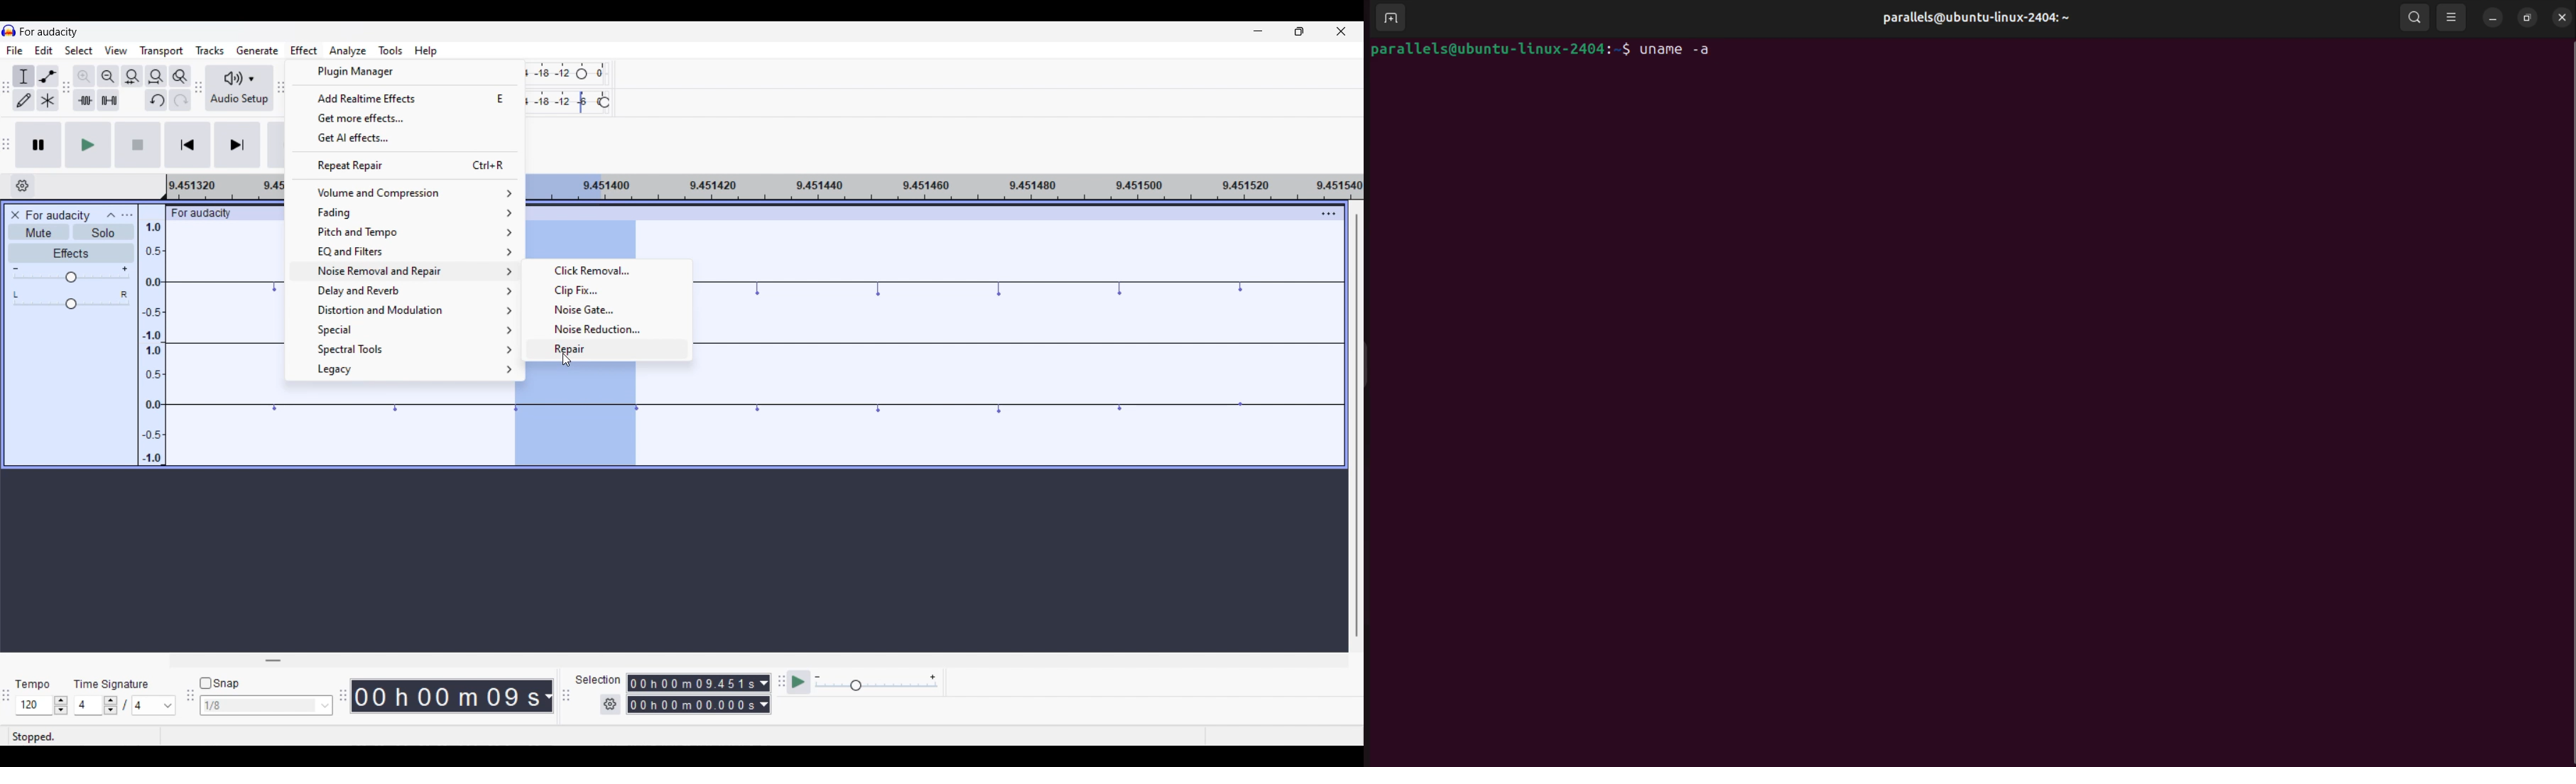 This screenshot has height=784, width=2576. Describe the element at coordinates (947, 187) in the screenshot. I see `Scale for measuring length of track` at that location.